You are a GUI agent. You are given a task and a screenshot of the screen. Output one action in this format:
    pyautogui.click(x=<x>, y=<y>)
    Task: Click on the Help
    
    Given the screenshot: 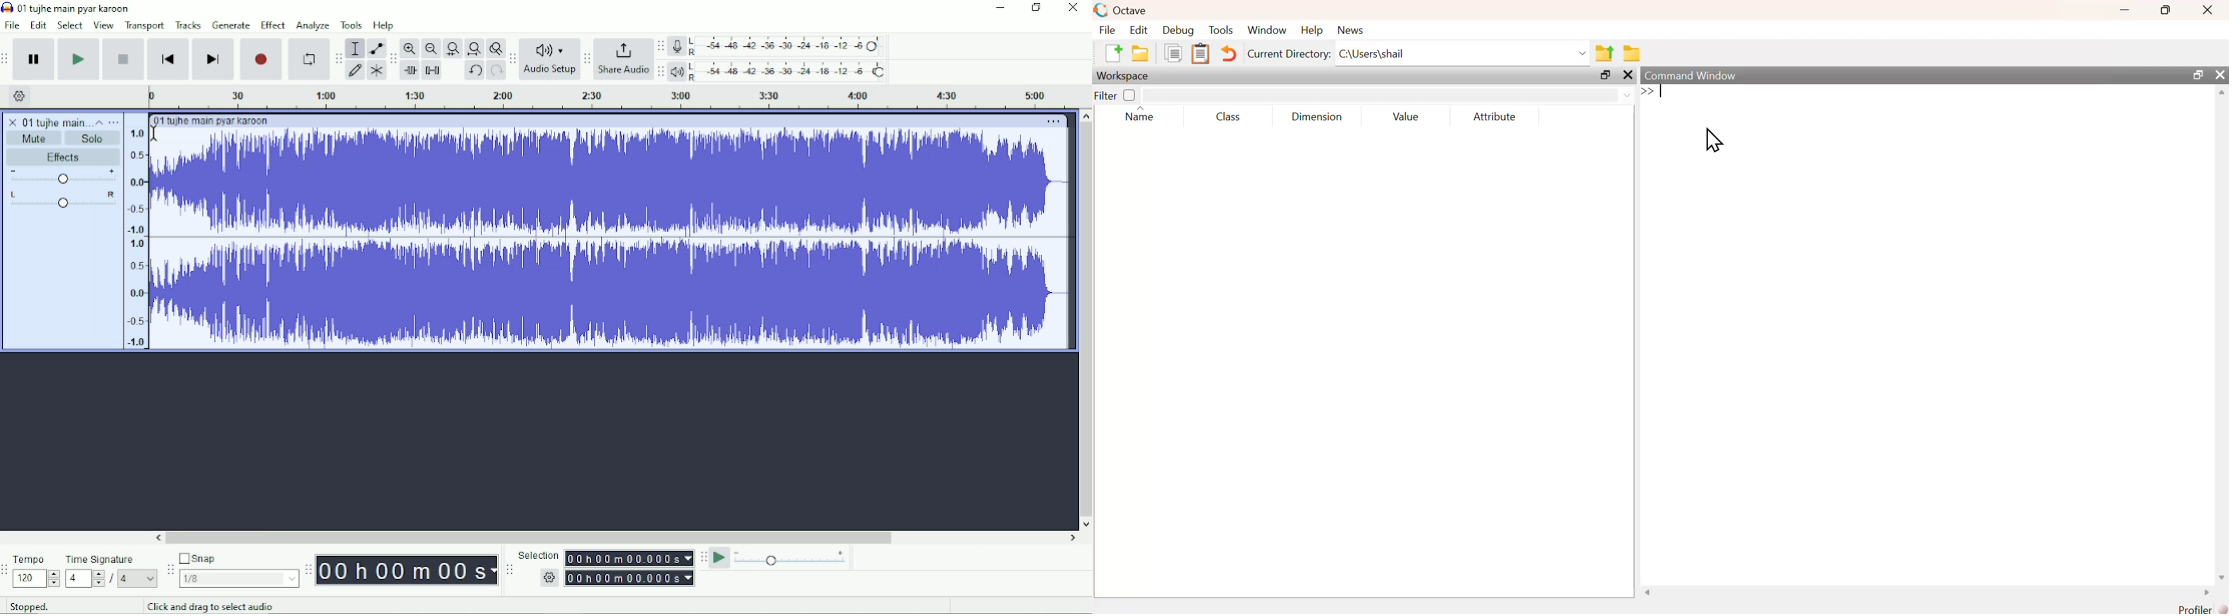 What is the action you would take?
    pyautogui.click(x=385, y=25)
    